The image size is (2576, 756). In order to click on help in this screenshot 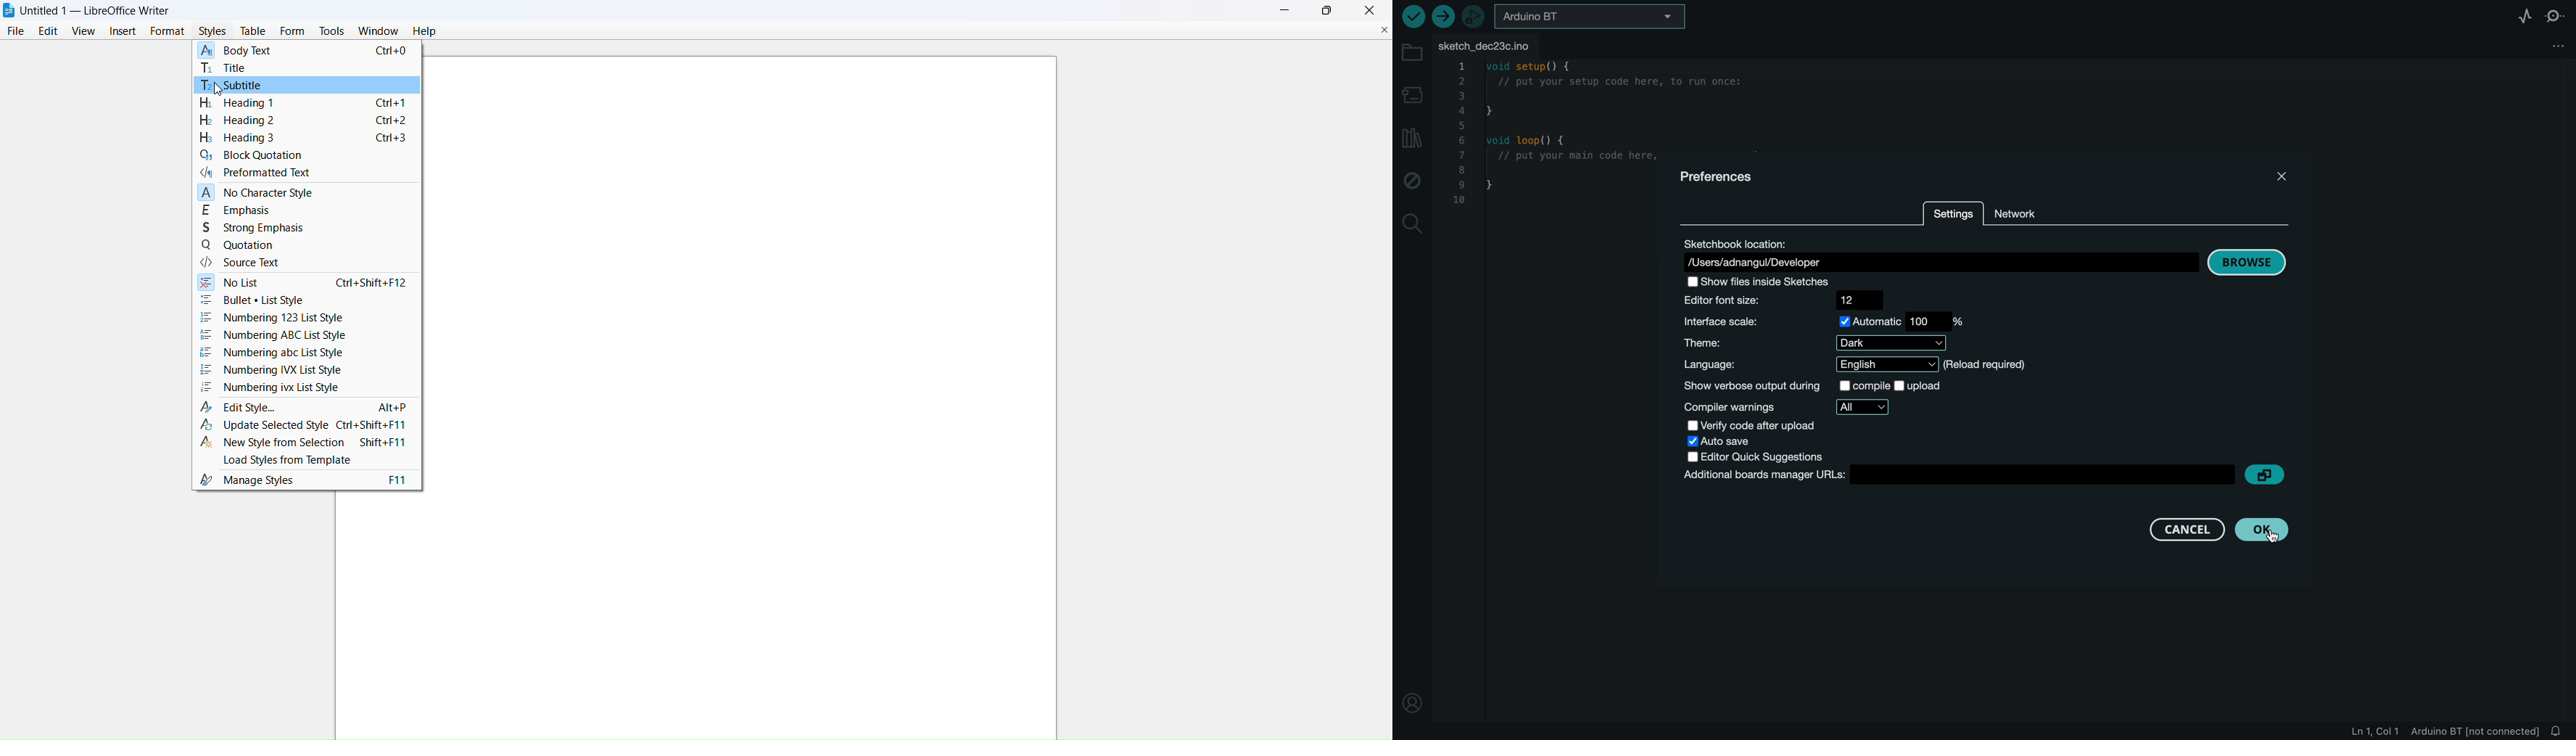, I will do `click(429, 32)`.